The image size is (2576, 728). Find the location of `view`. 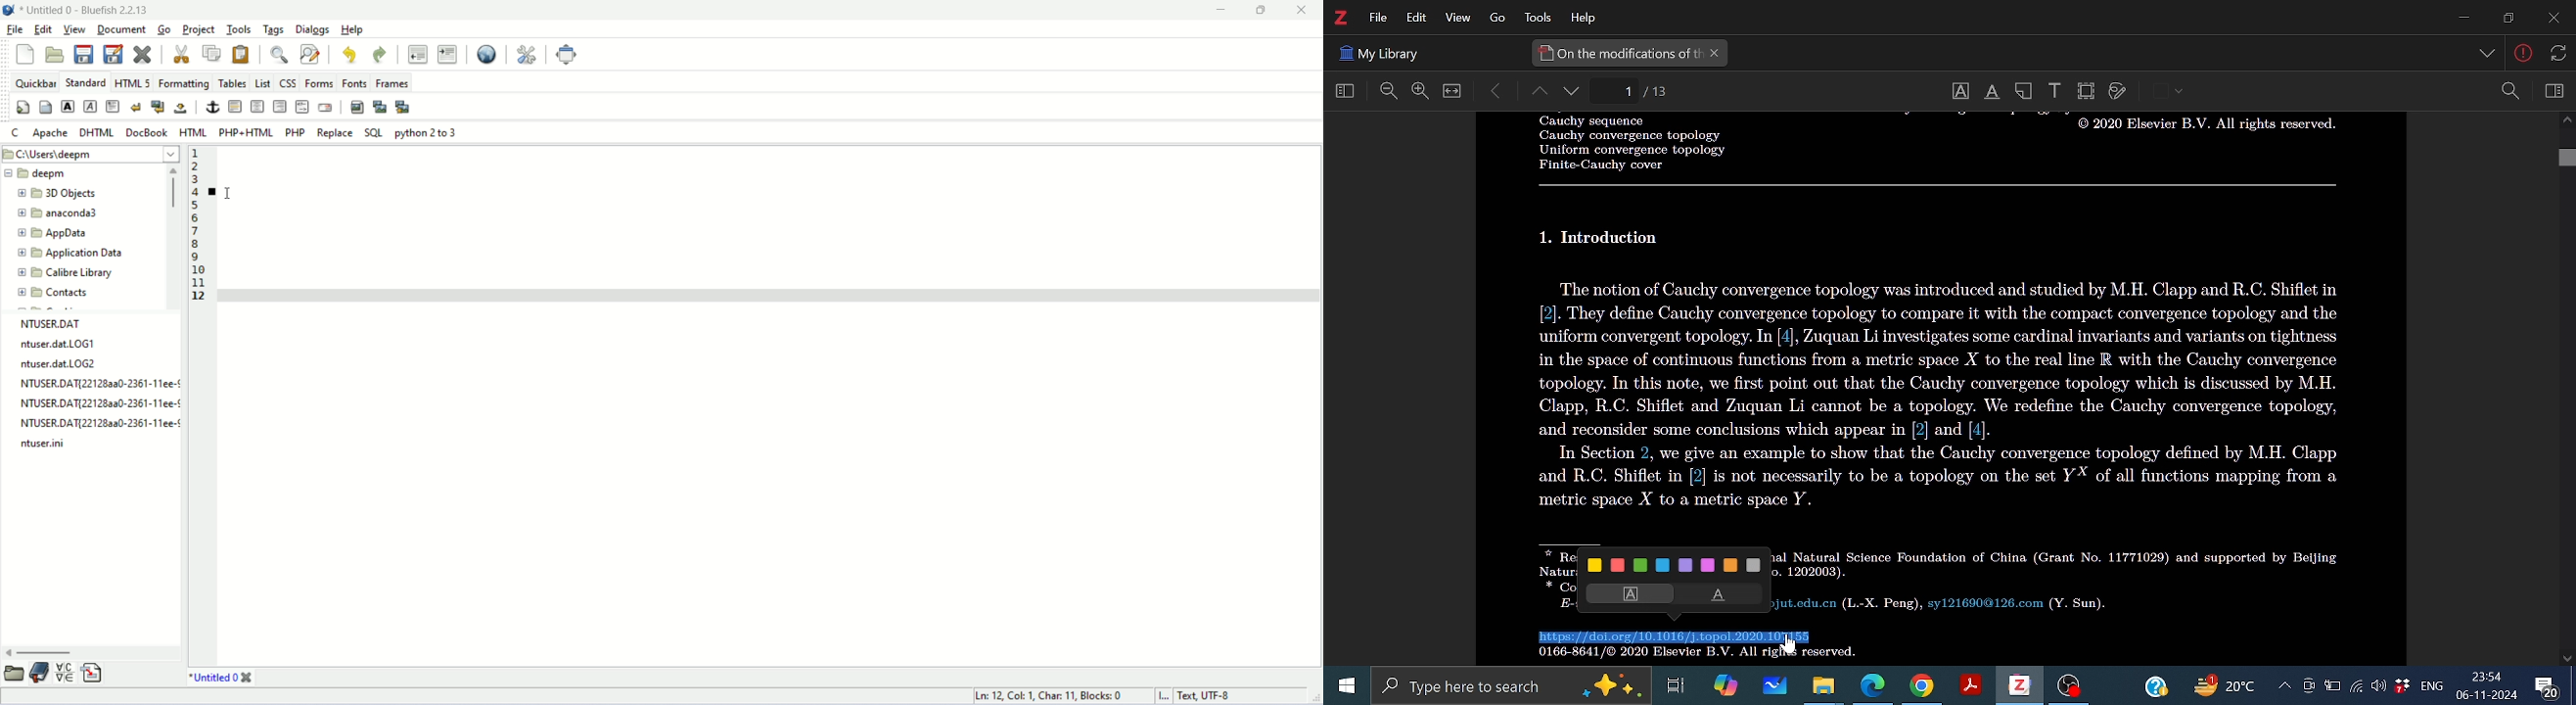

view is located at coordinates (75, 29).